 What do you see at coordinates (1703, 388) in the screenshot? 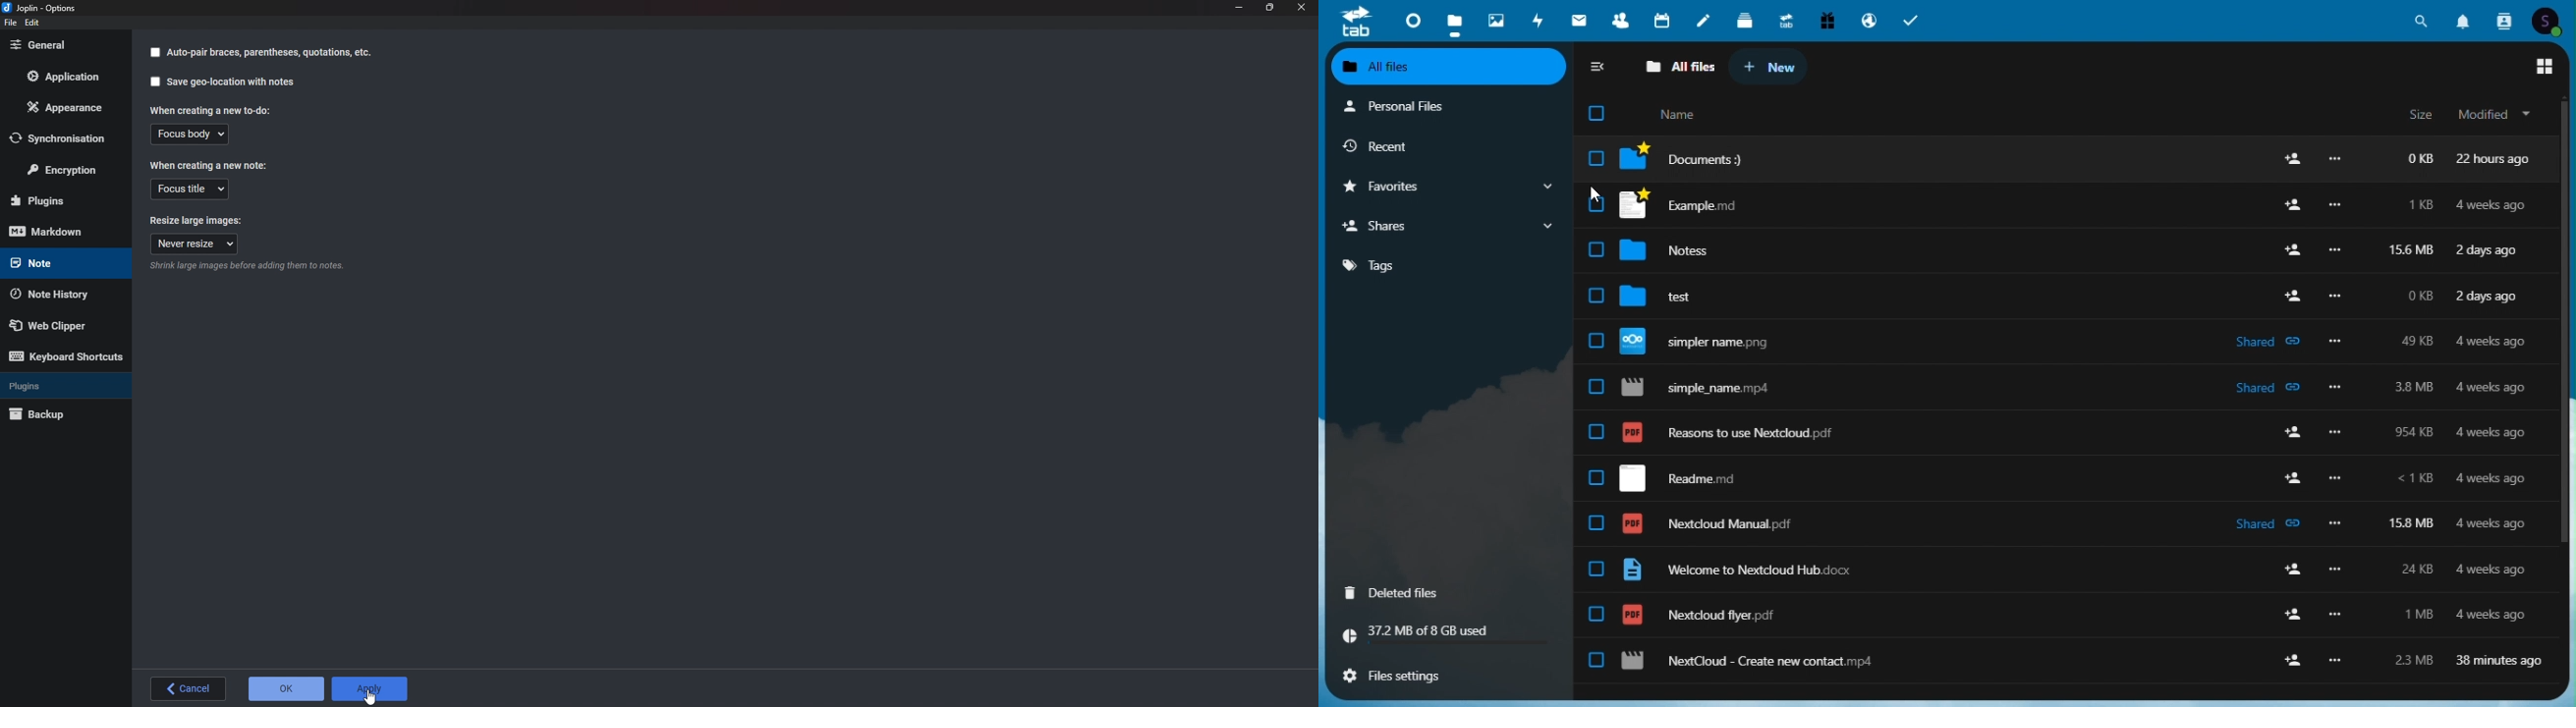
I see `simple_name.mp4` at bounding box center [1703, 388].